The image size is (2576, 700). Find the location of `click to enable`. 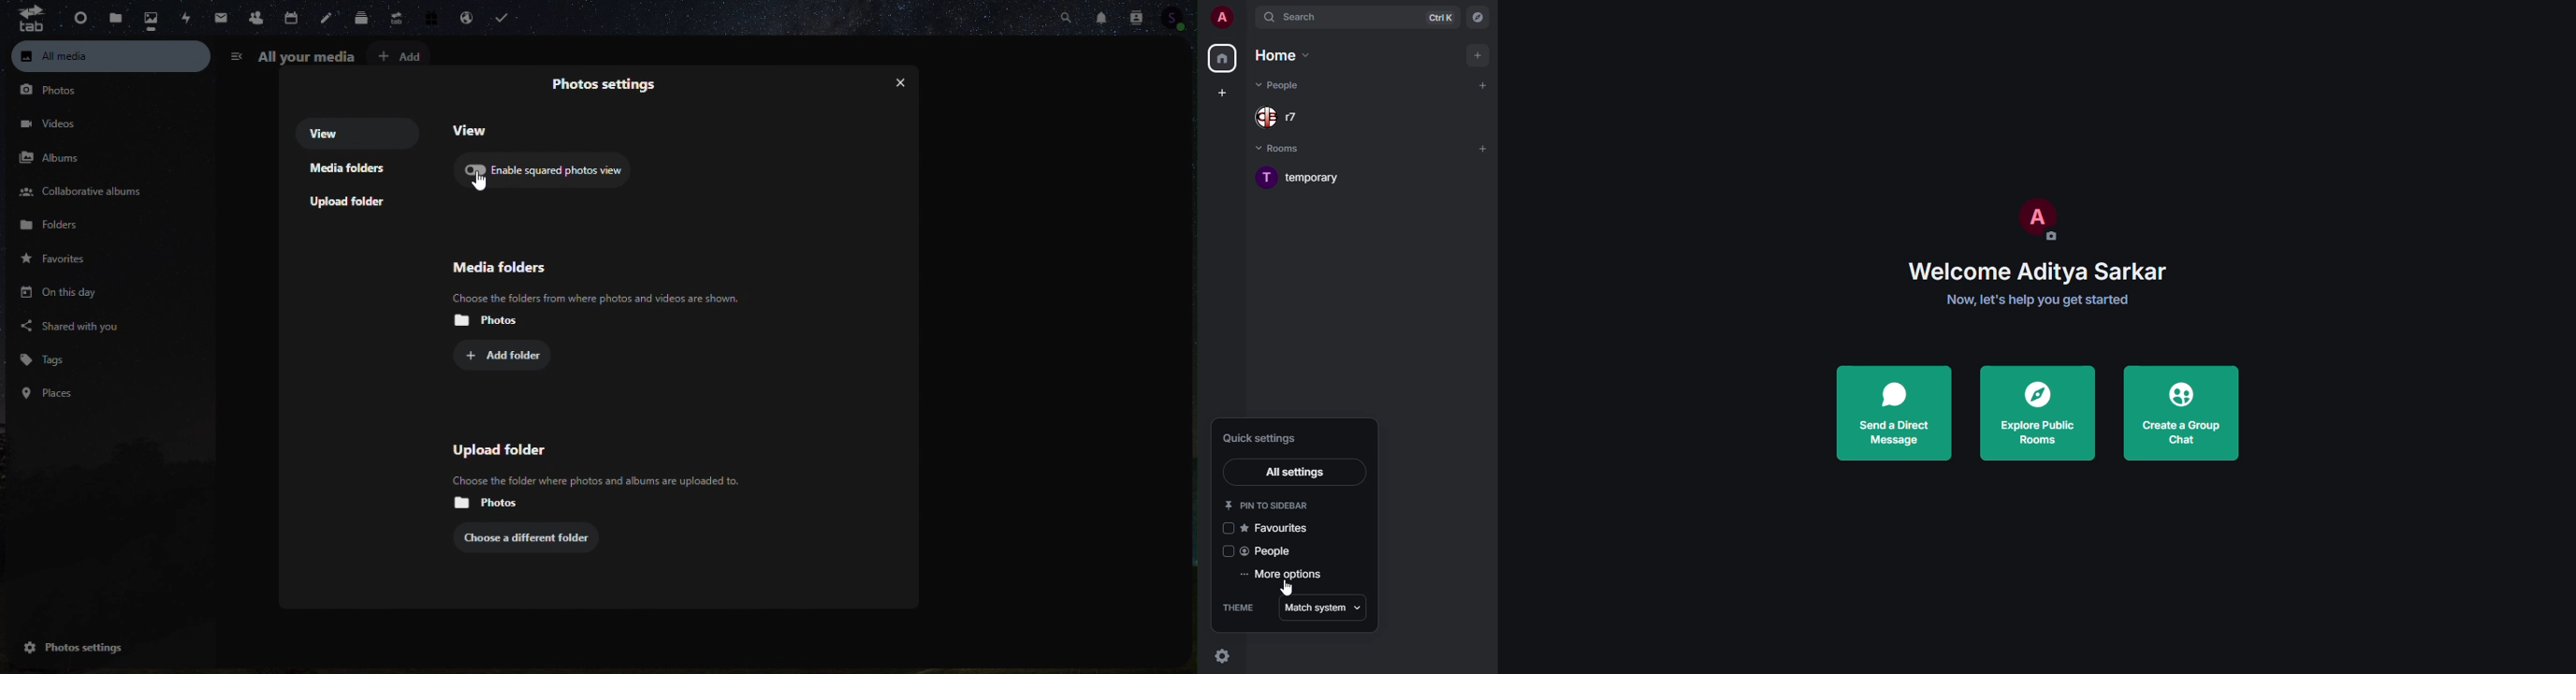

click to enable is located at coordinates (1224, 530).